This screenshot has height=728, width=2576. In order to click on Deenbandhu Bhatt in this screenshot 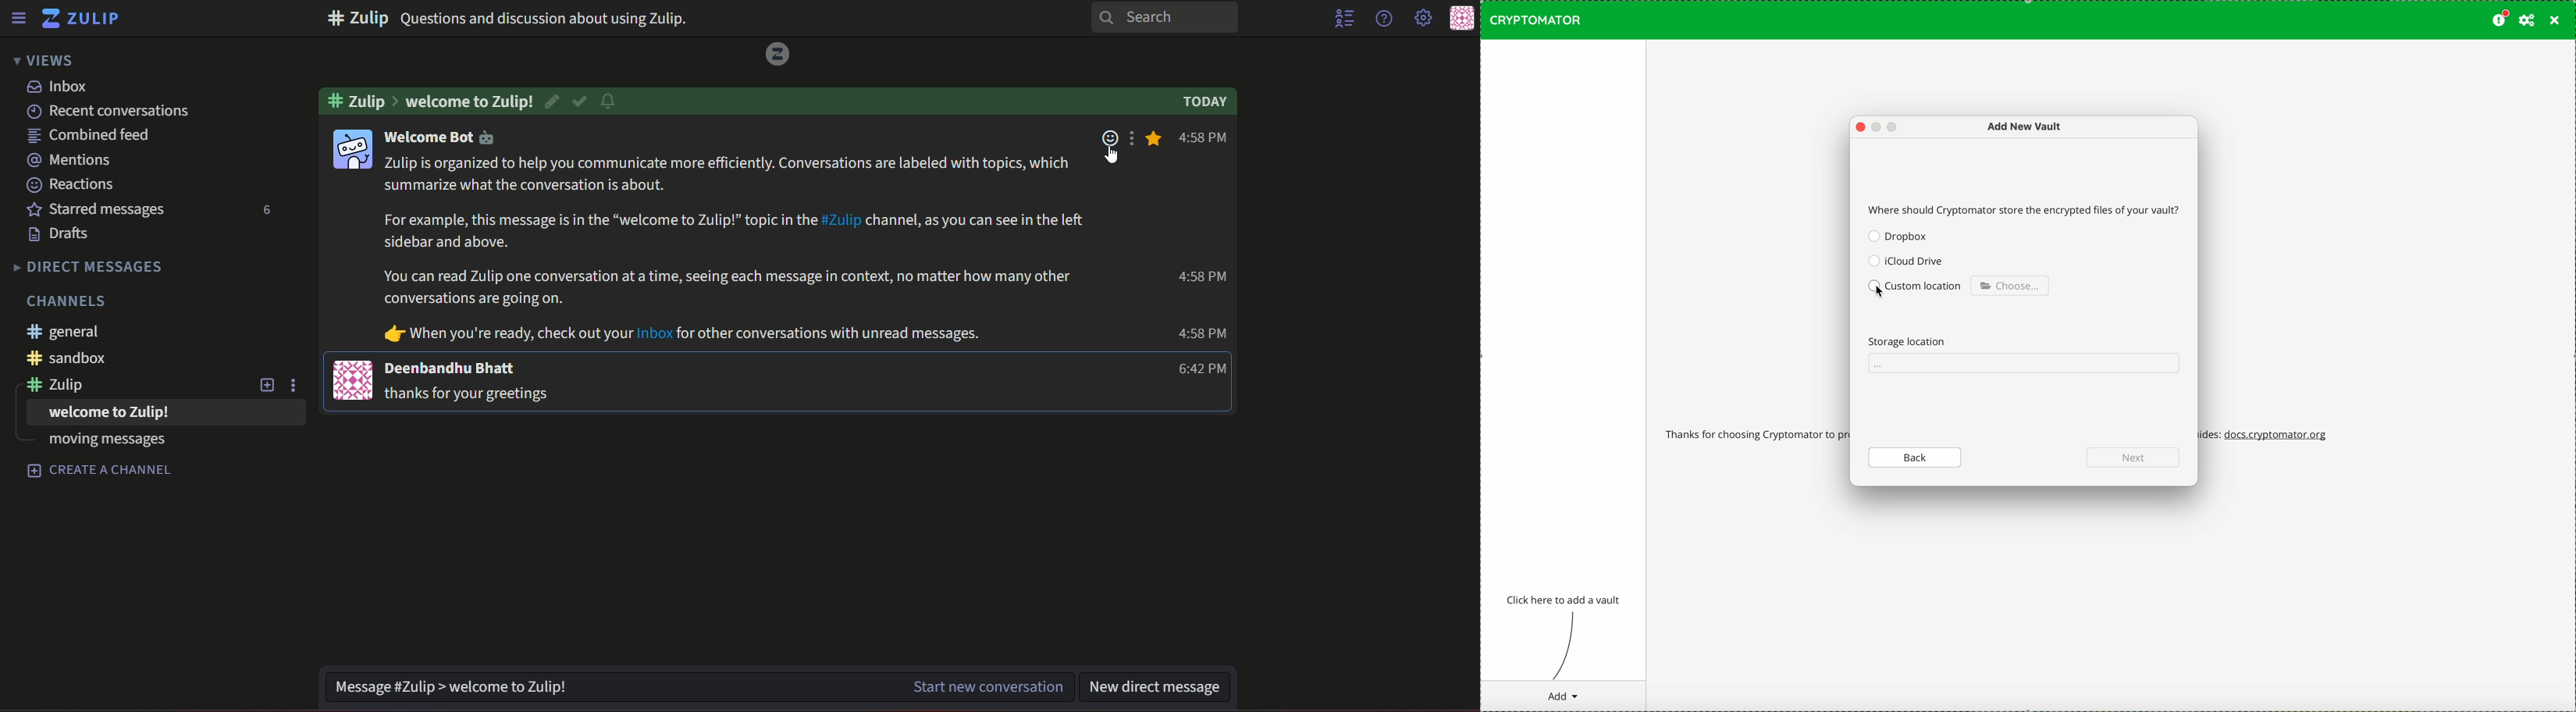, I will do `click(453, 367)`.